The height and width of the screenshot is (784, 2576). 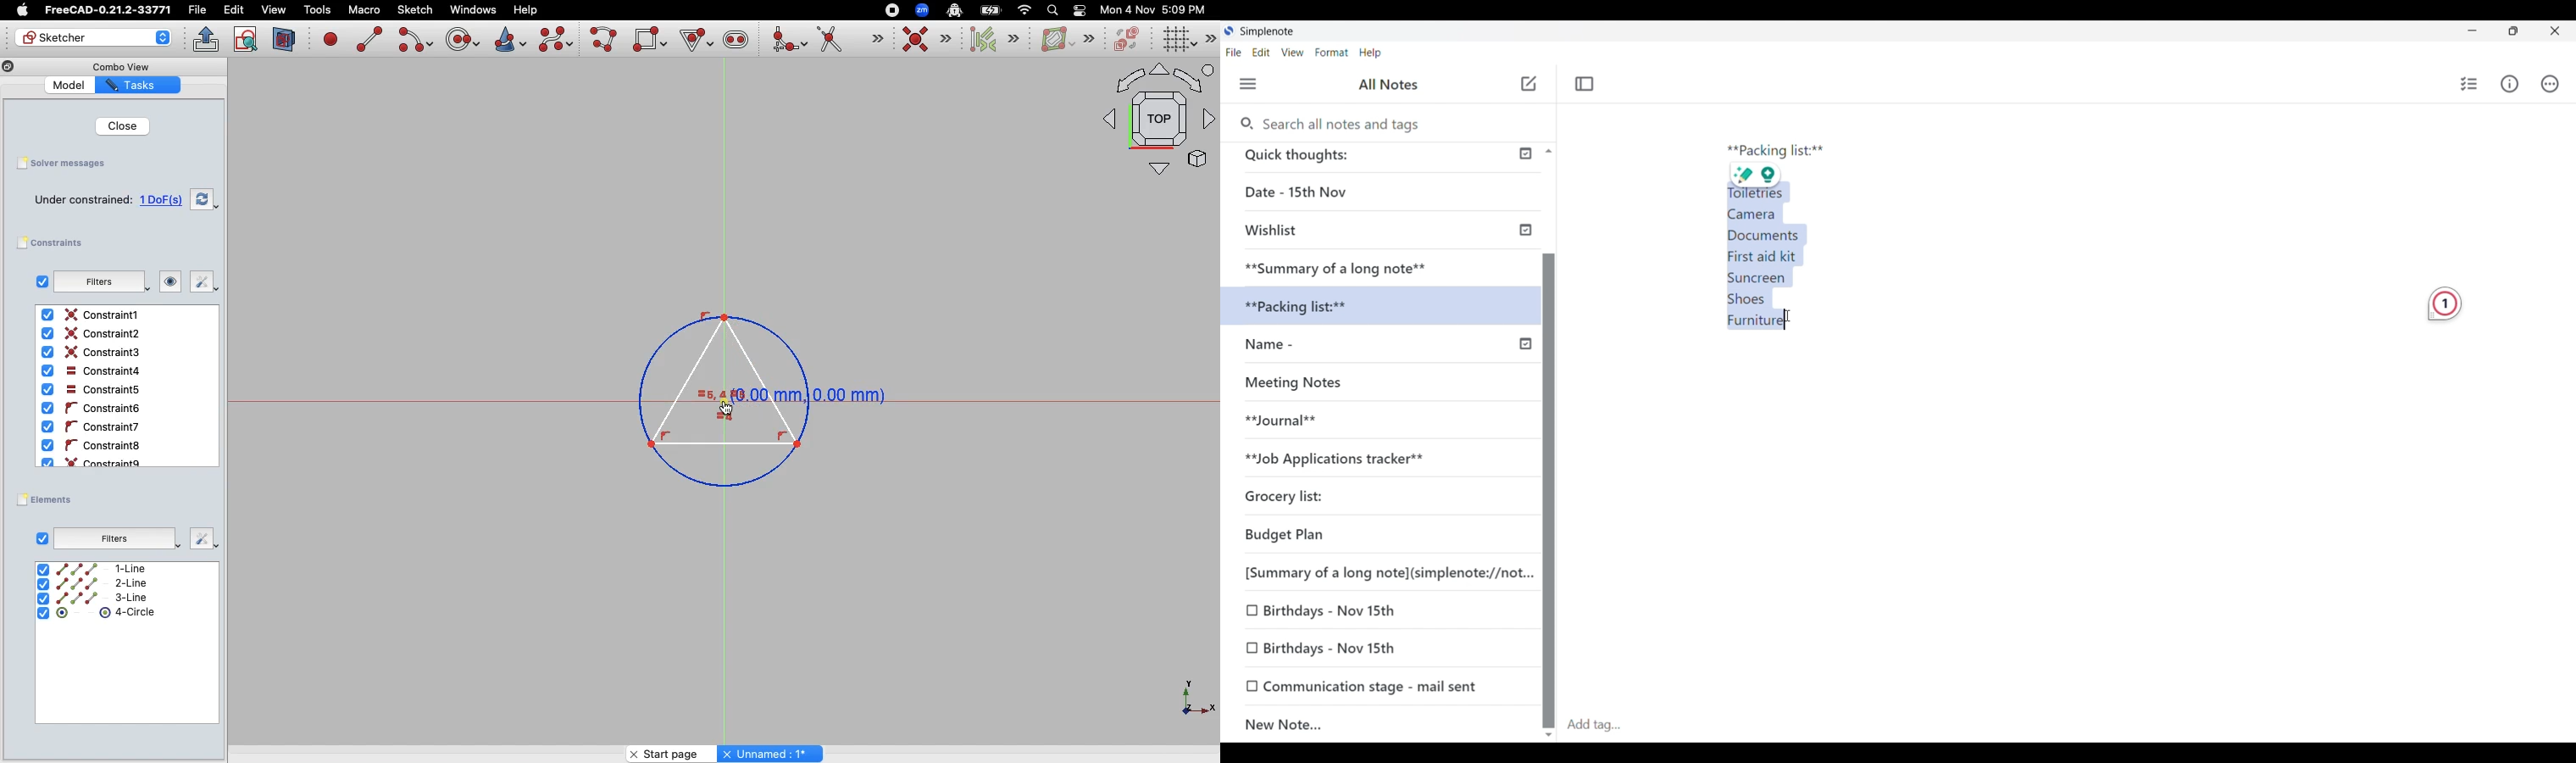 I want to click on Triangle in circle, so click(x=741, y=392).